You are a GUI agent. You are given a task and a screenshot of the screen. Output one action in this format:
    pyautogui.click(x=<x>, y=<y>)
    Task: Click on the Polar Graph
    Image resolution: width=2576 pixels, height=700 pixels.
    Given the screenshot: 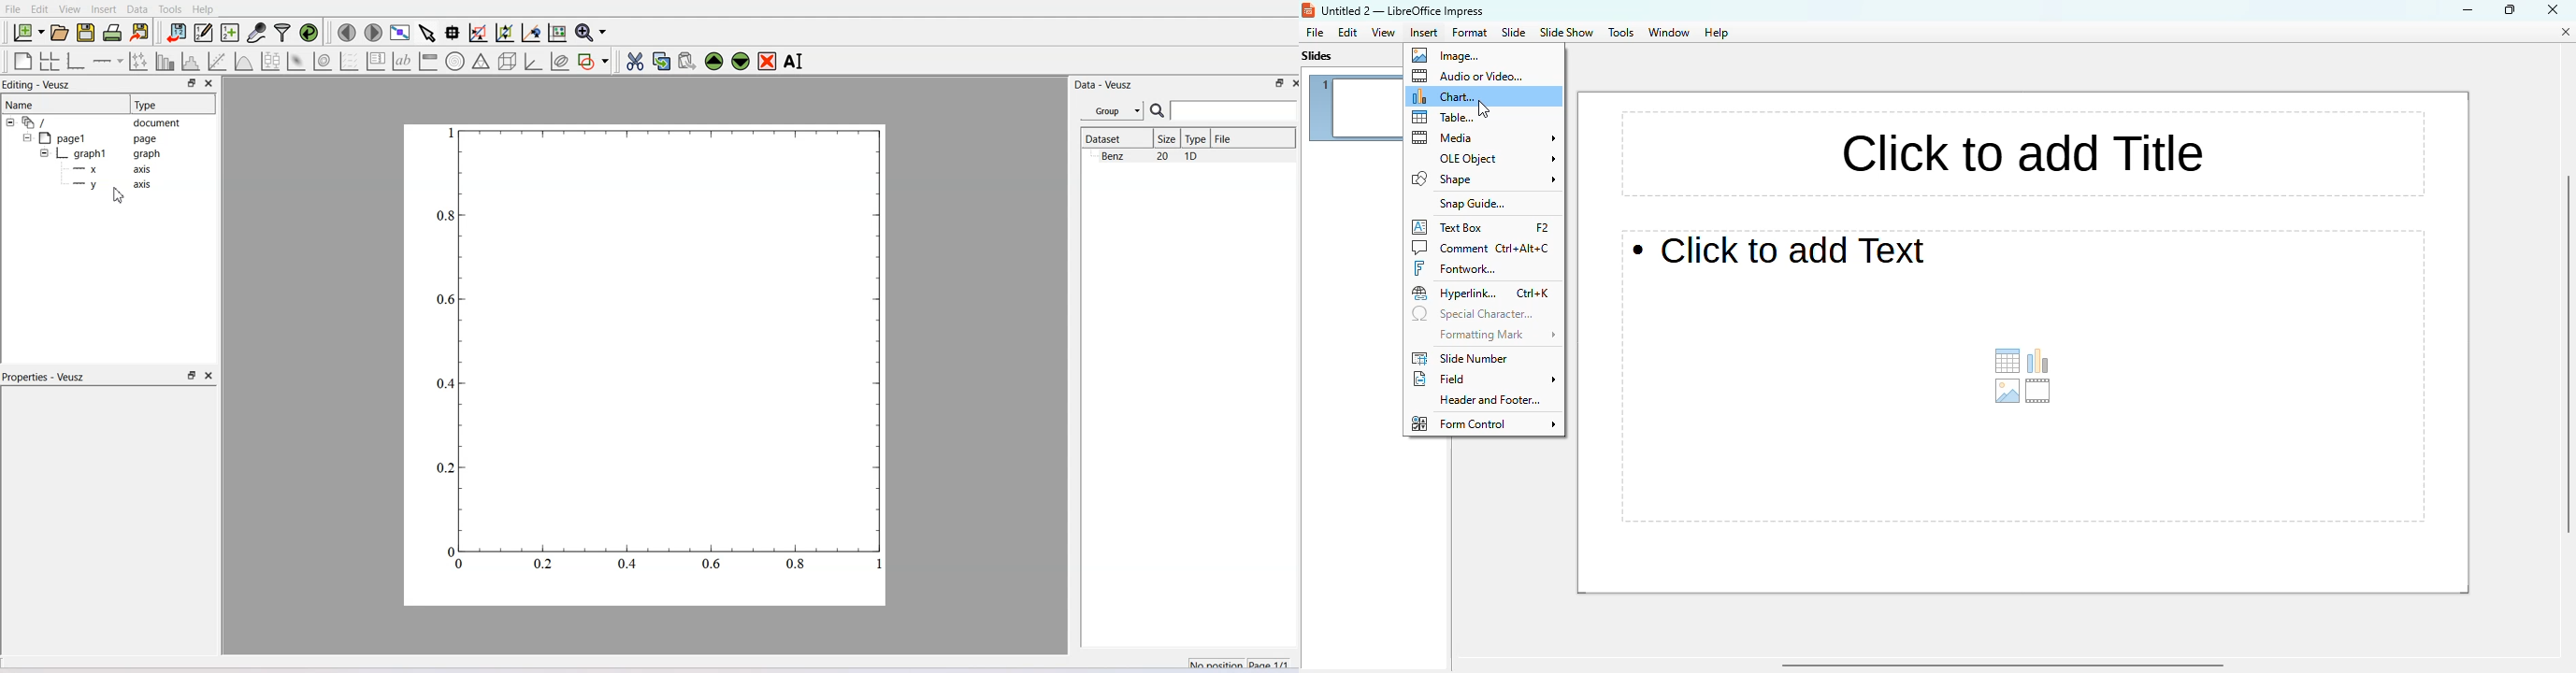 What is the action you would take?
    pyautogui.click(x=455, y=62)
    